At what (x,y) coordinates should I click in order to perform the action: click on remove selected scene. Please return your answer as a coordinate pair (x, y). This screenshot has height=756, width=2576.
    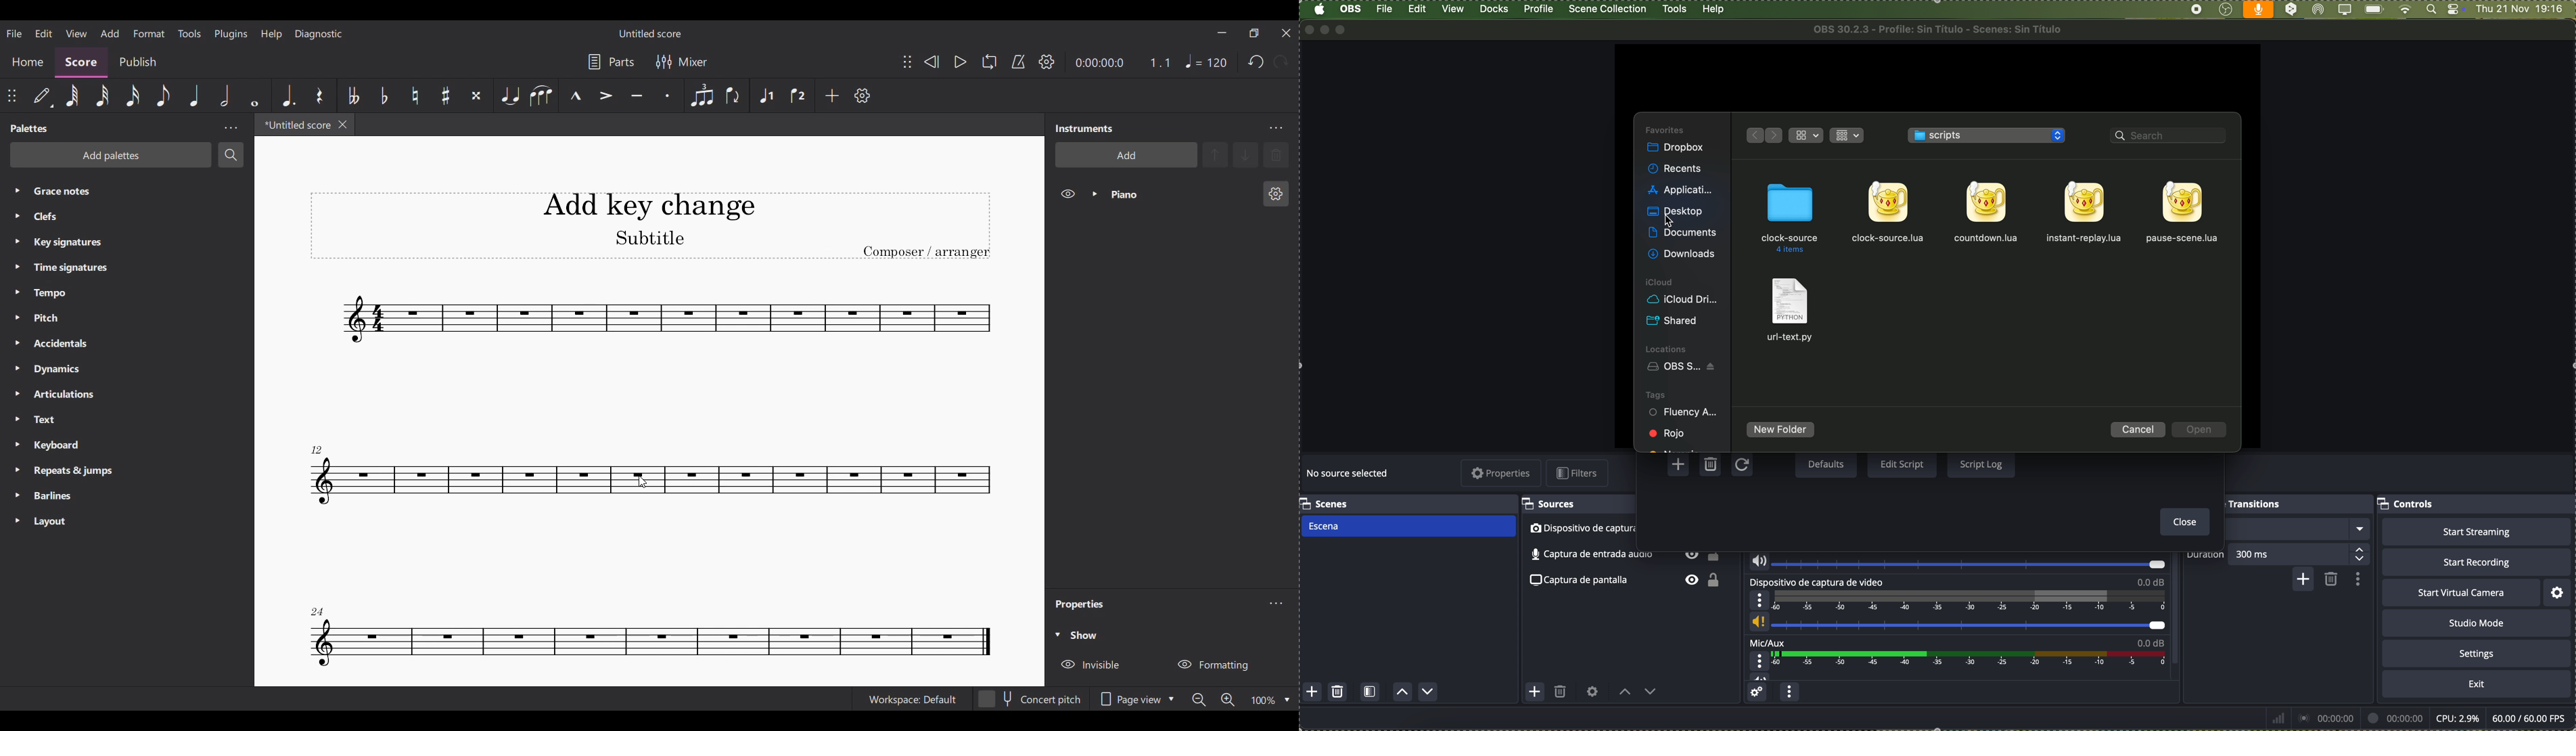
    Looking at the image, I should click on (1338, 692).